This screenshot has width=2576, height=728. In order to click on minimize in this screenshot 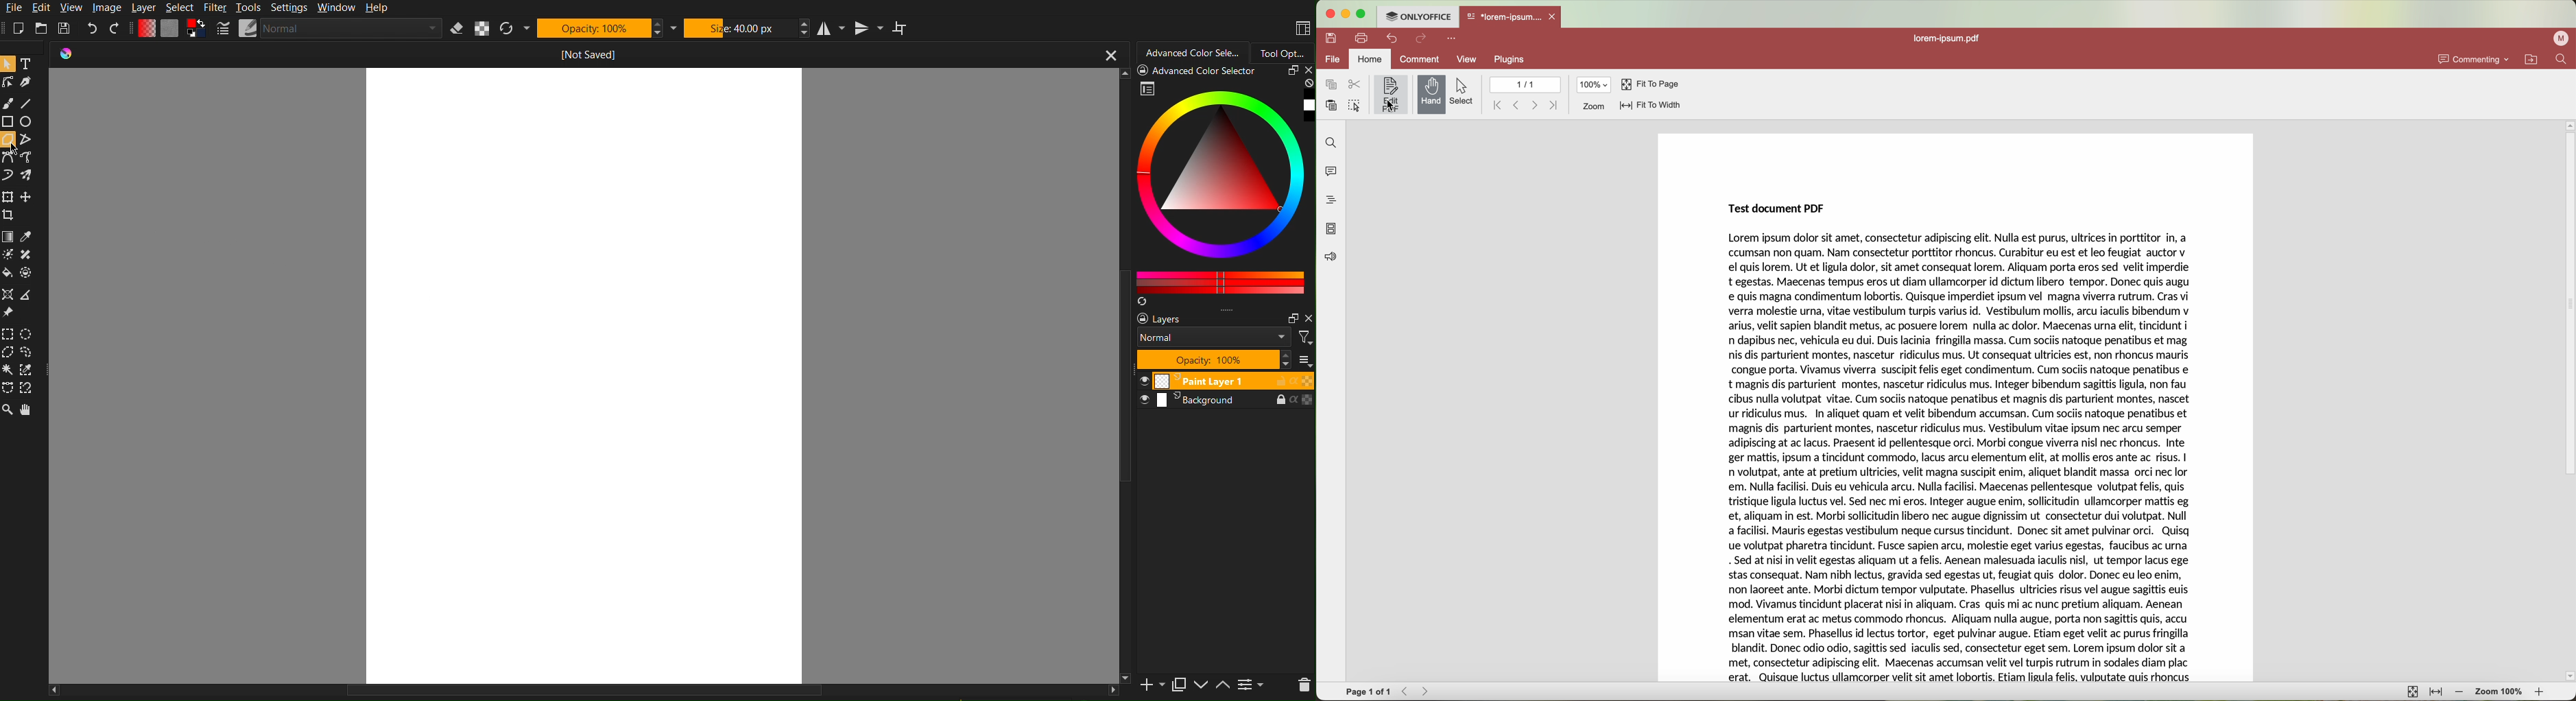, I will do `click(1347, 14)`.